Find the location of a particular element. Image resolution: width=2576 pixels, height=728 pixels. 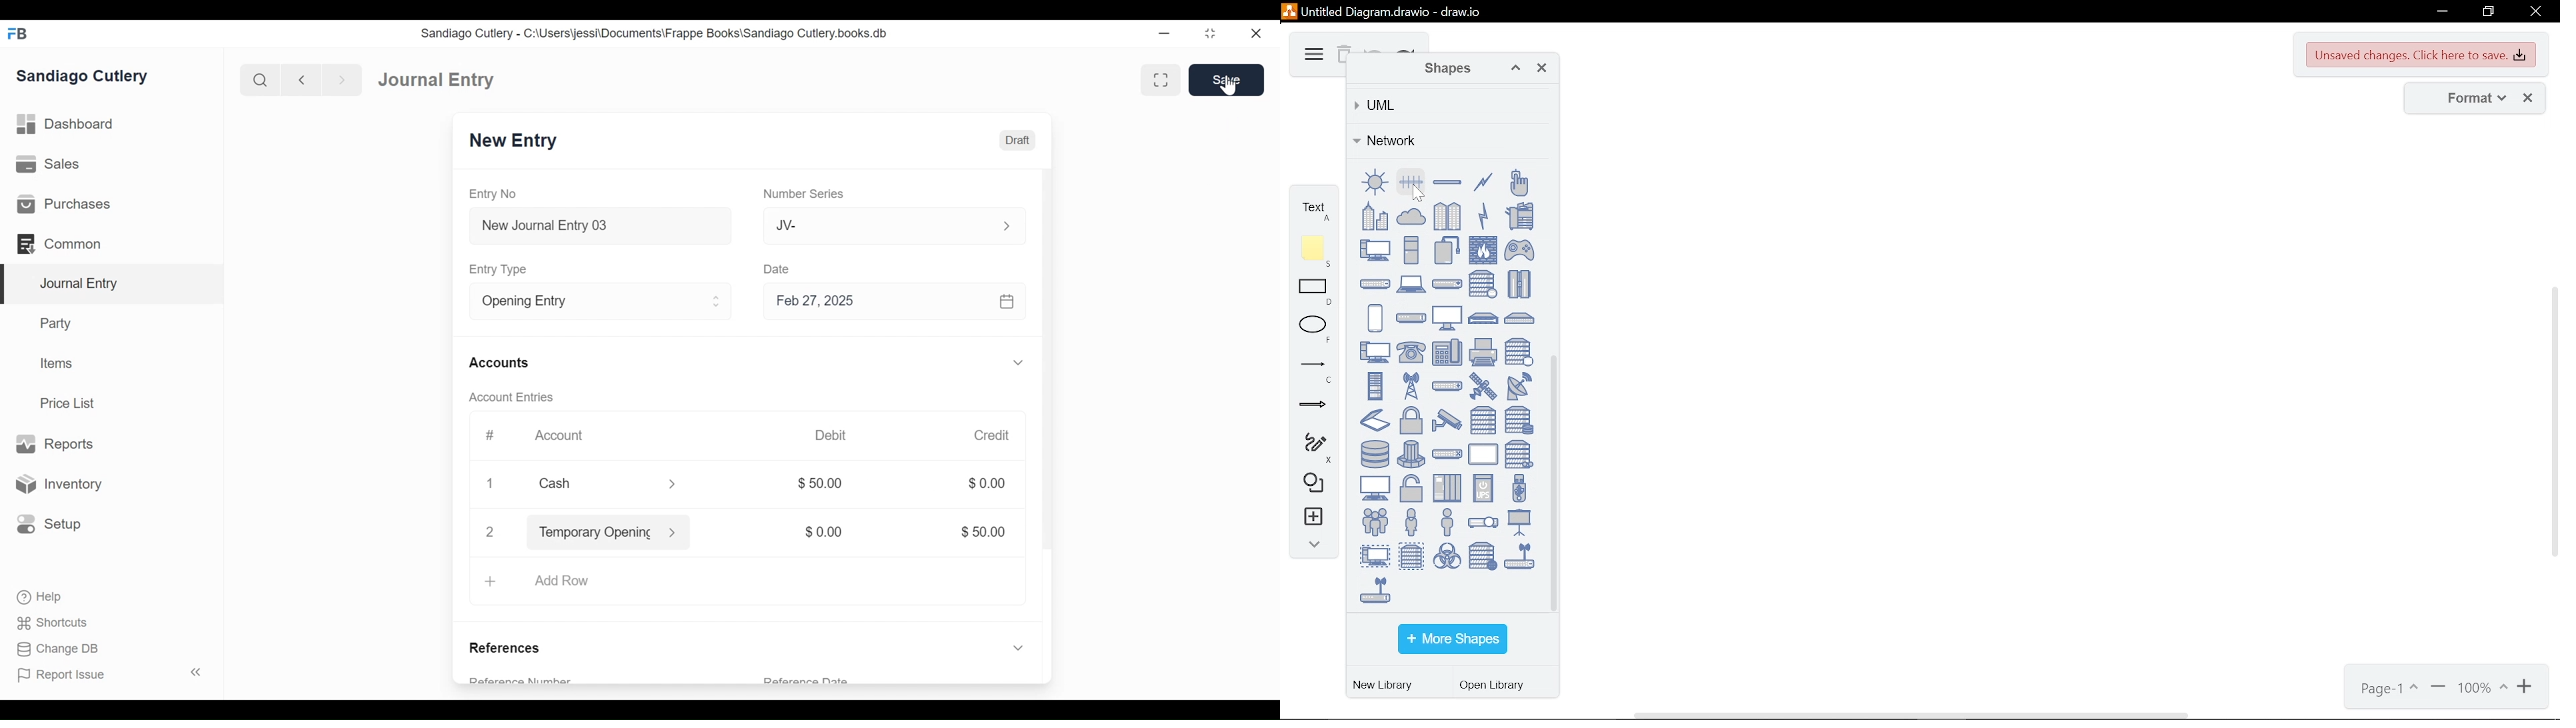

NAS filer is located at coordinates (1484, 318).